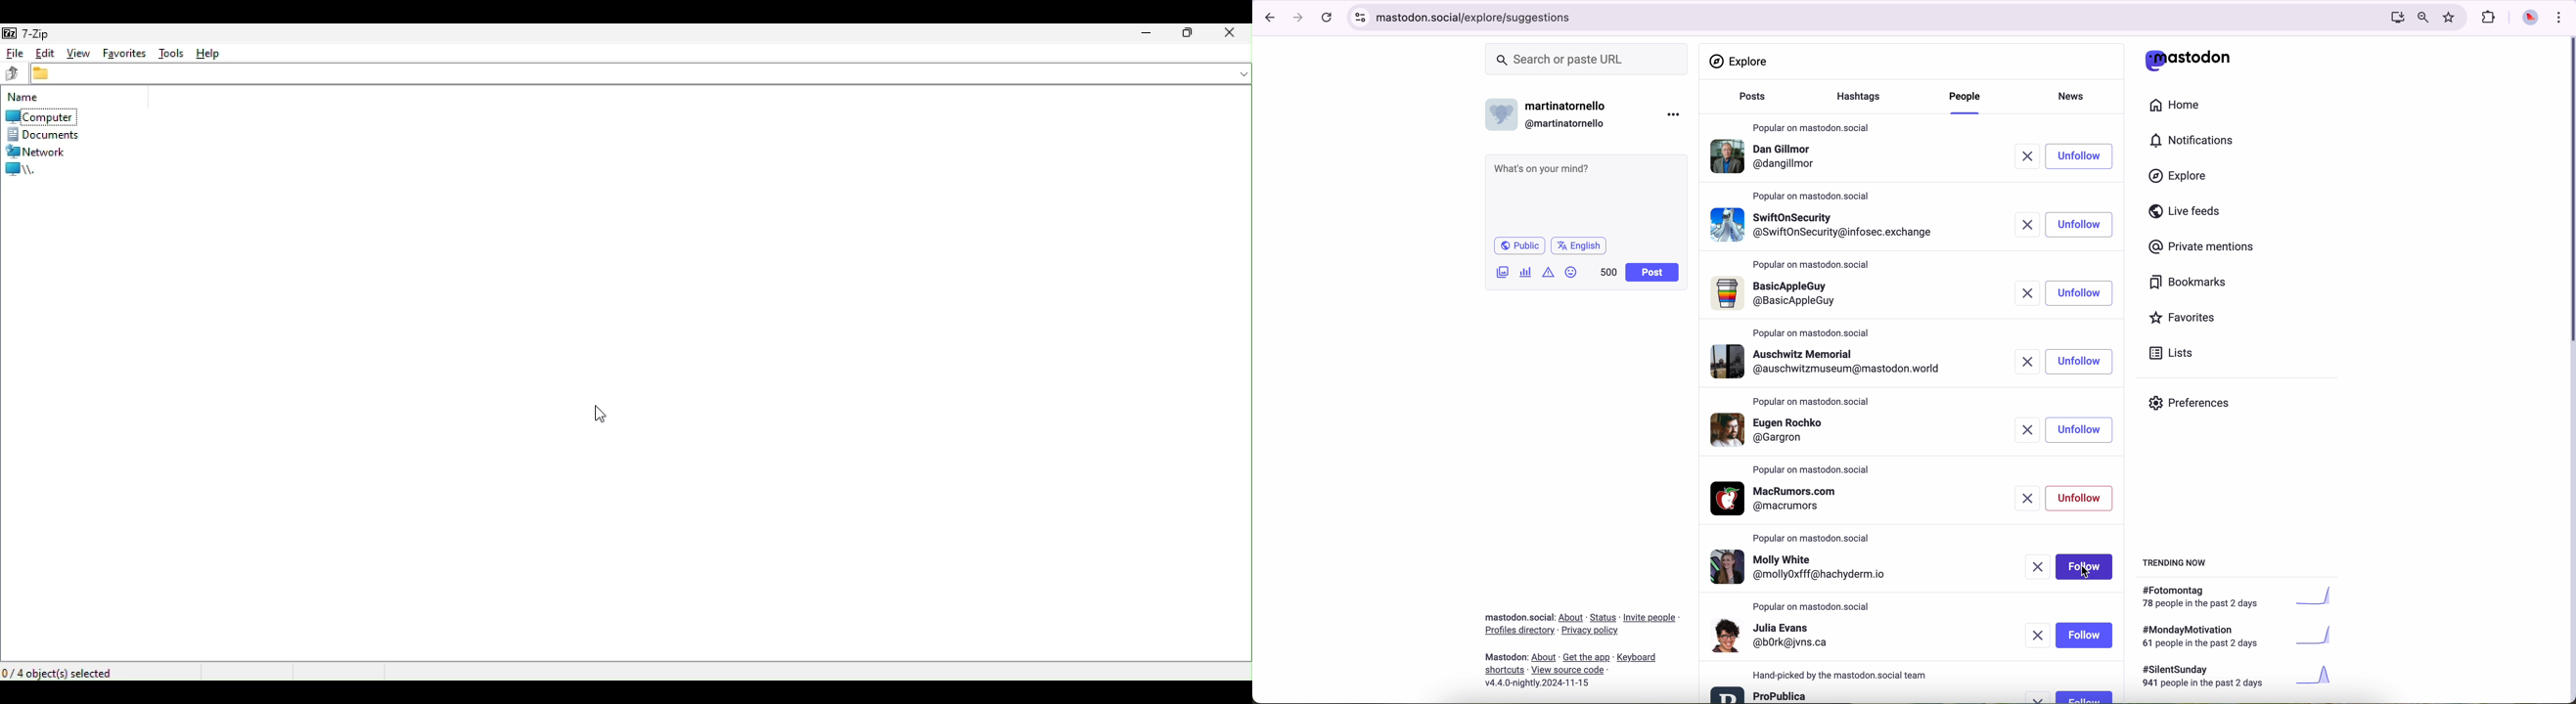  Describe the element at coordinates (2197, 407) in the screenshot. I see `preferences` at that location.